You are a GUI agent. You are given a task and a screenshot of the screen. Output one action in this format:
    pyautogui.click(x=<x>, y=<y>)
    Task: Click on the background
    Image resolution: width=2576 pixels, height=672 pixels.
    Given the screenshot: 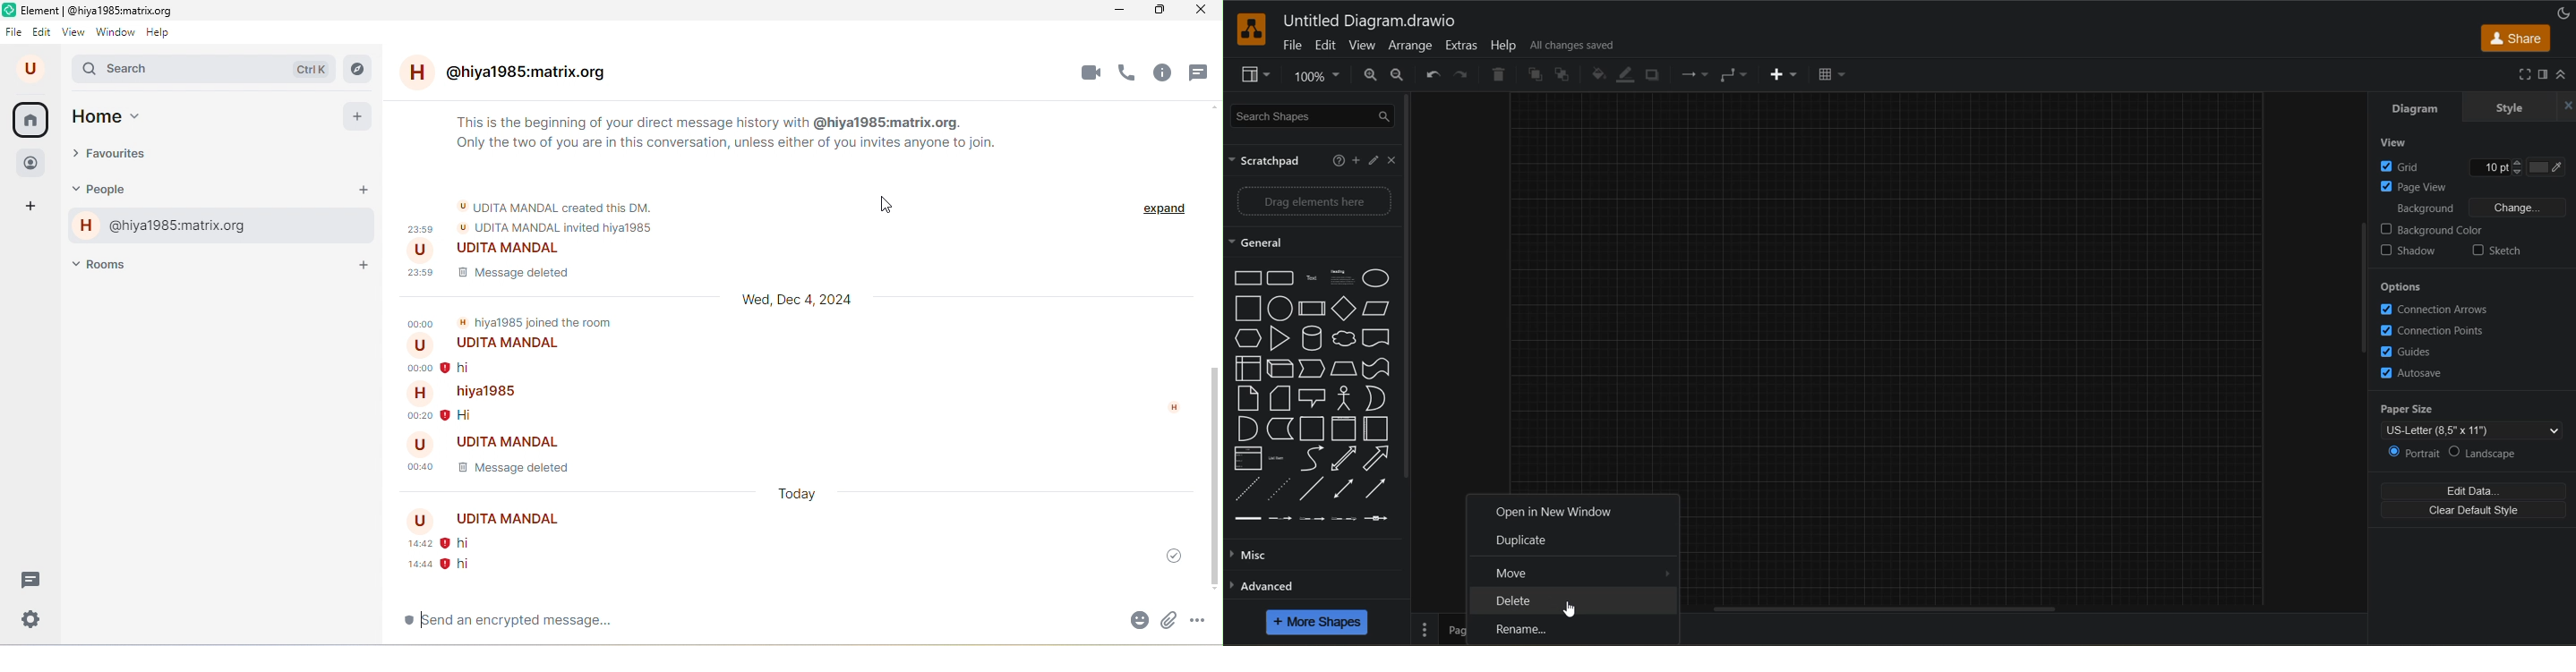 What is the action you would take?
    pyautogui.click(x=2480, y=207)
    